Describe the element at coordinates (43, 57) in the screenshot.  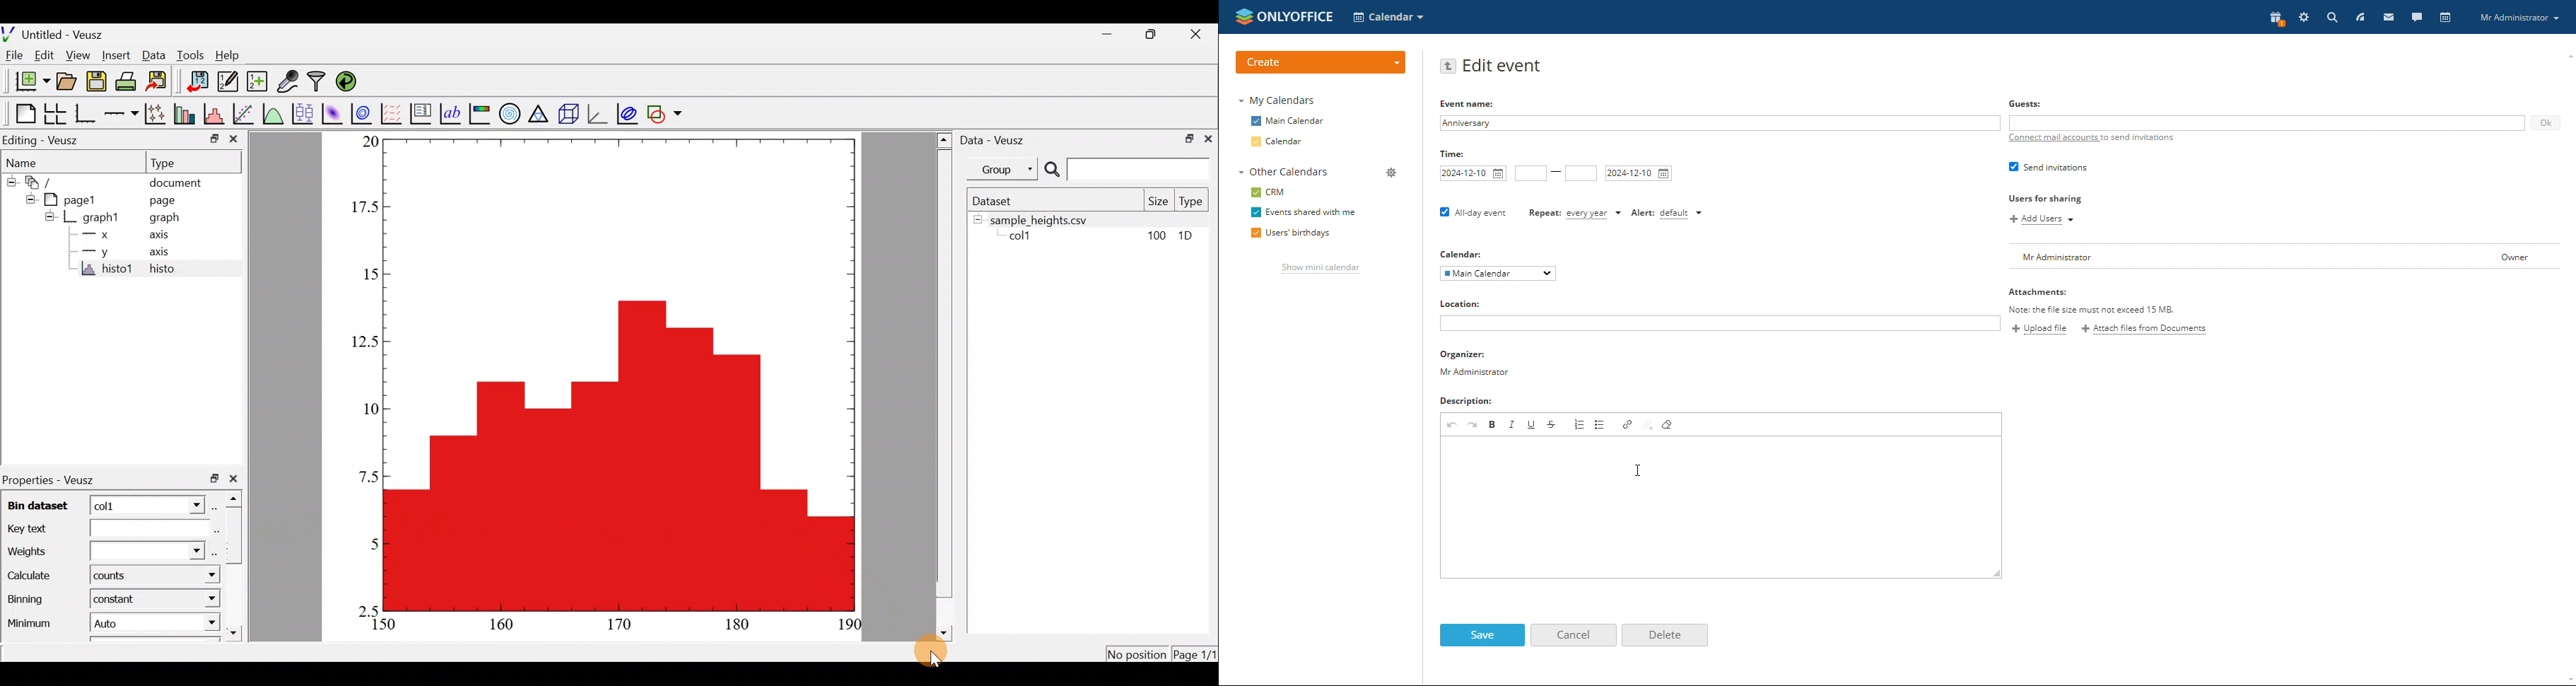
I see `Edit` at that location.